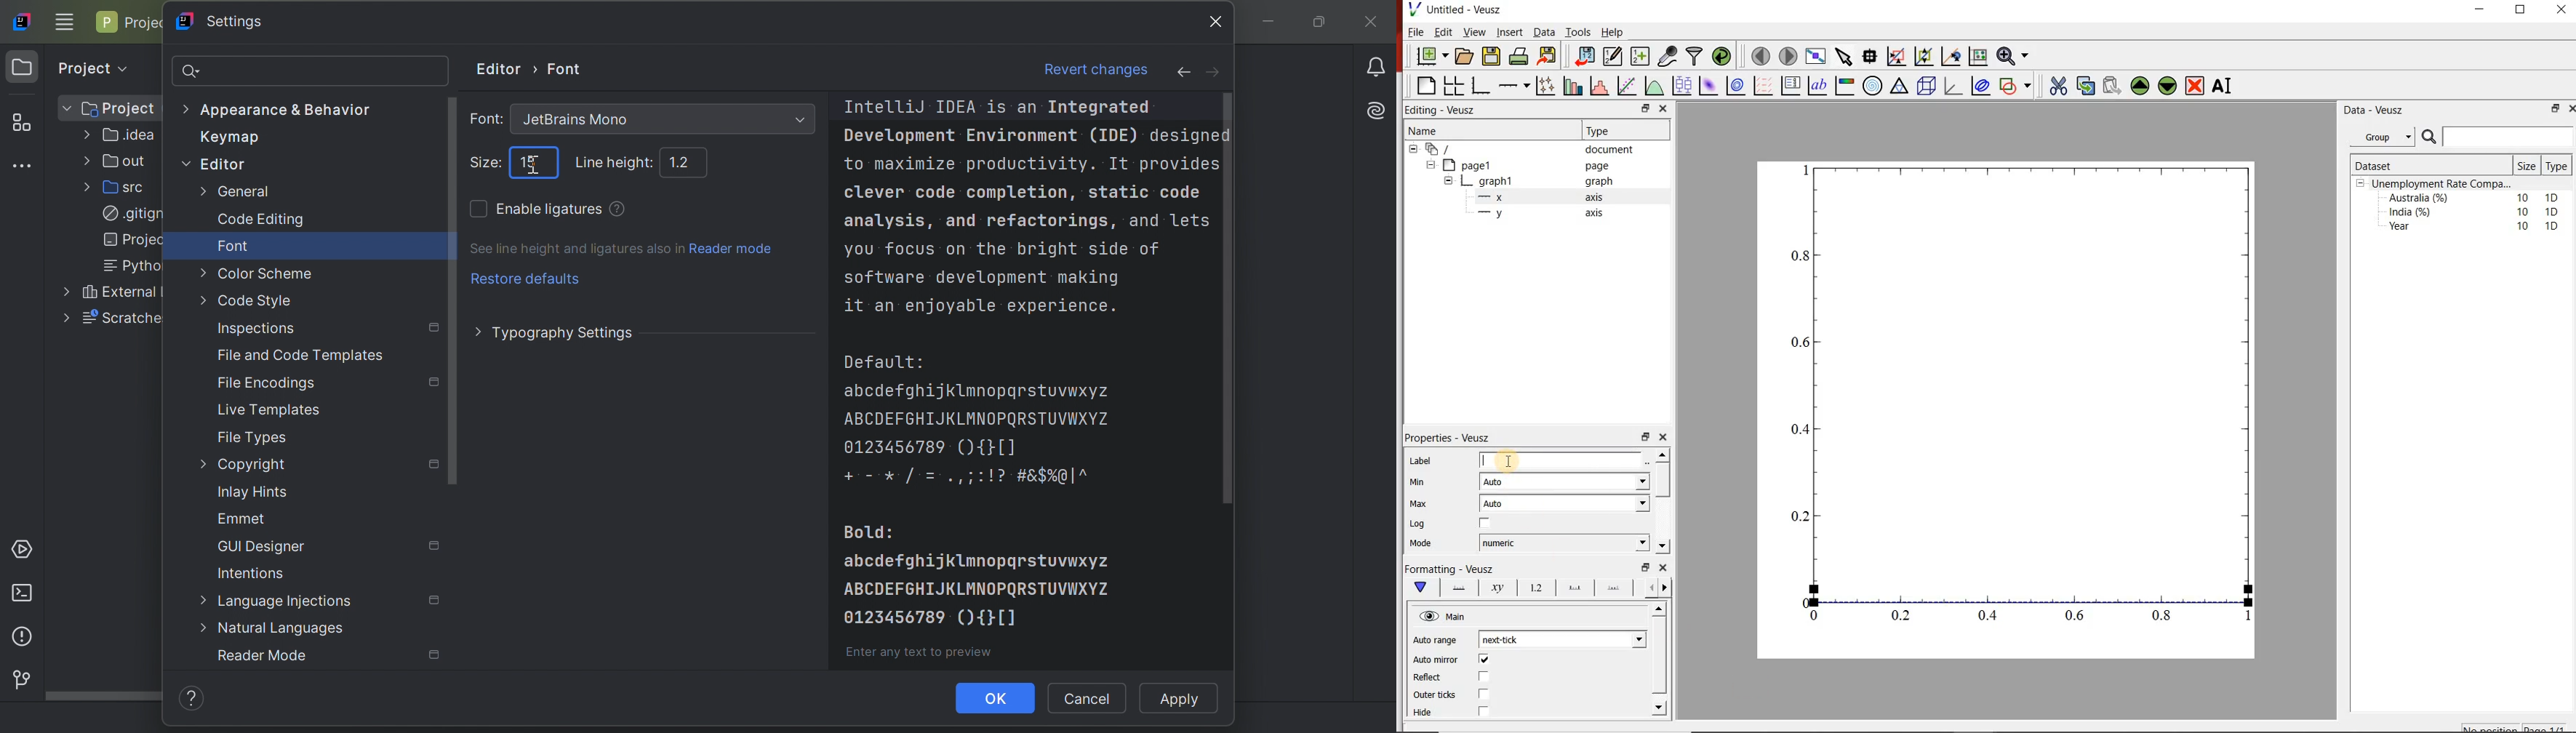 The width and height of the screenshot is (2576, 756). Describe the element at coordinates (1899, 86) in the screenshot. I see `ternary graph` at that location.